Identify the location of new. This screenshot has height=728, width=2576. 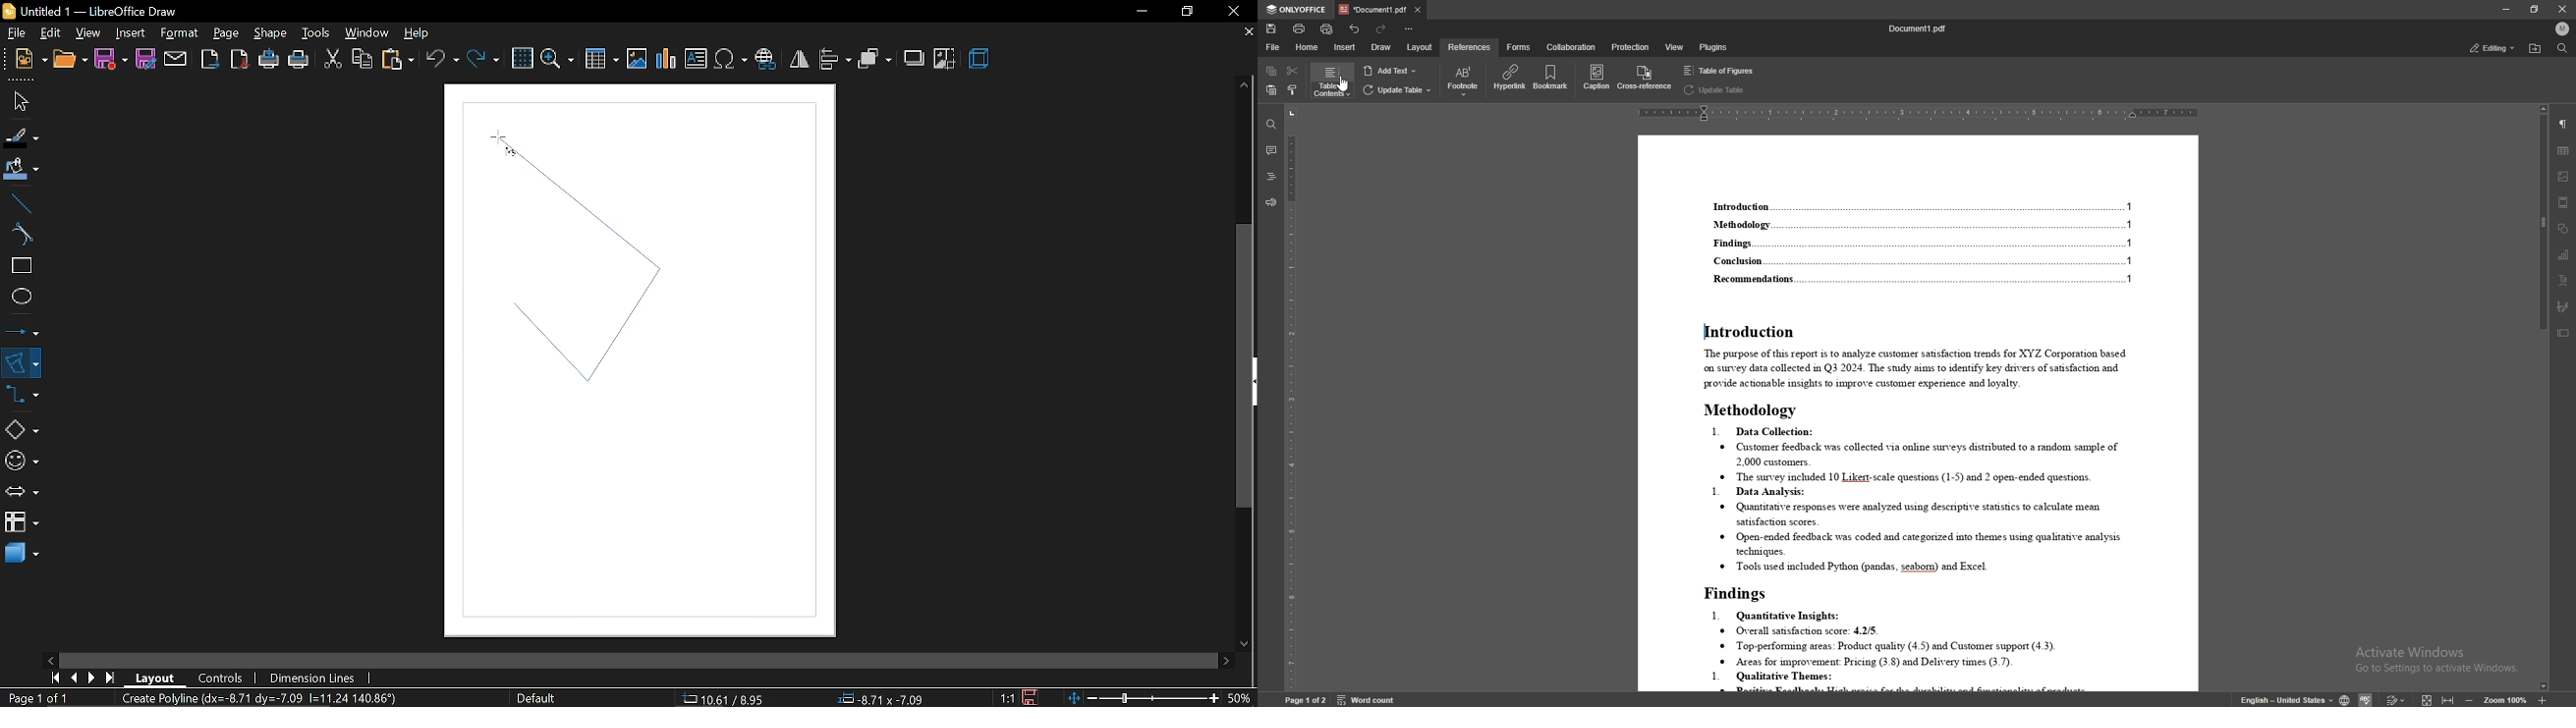
(31, 59).